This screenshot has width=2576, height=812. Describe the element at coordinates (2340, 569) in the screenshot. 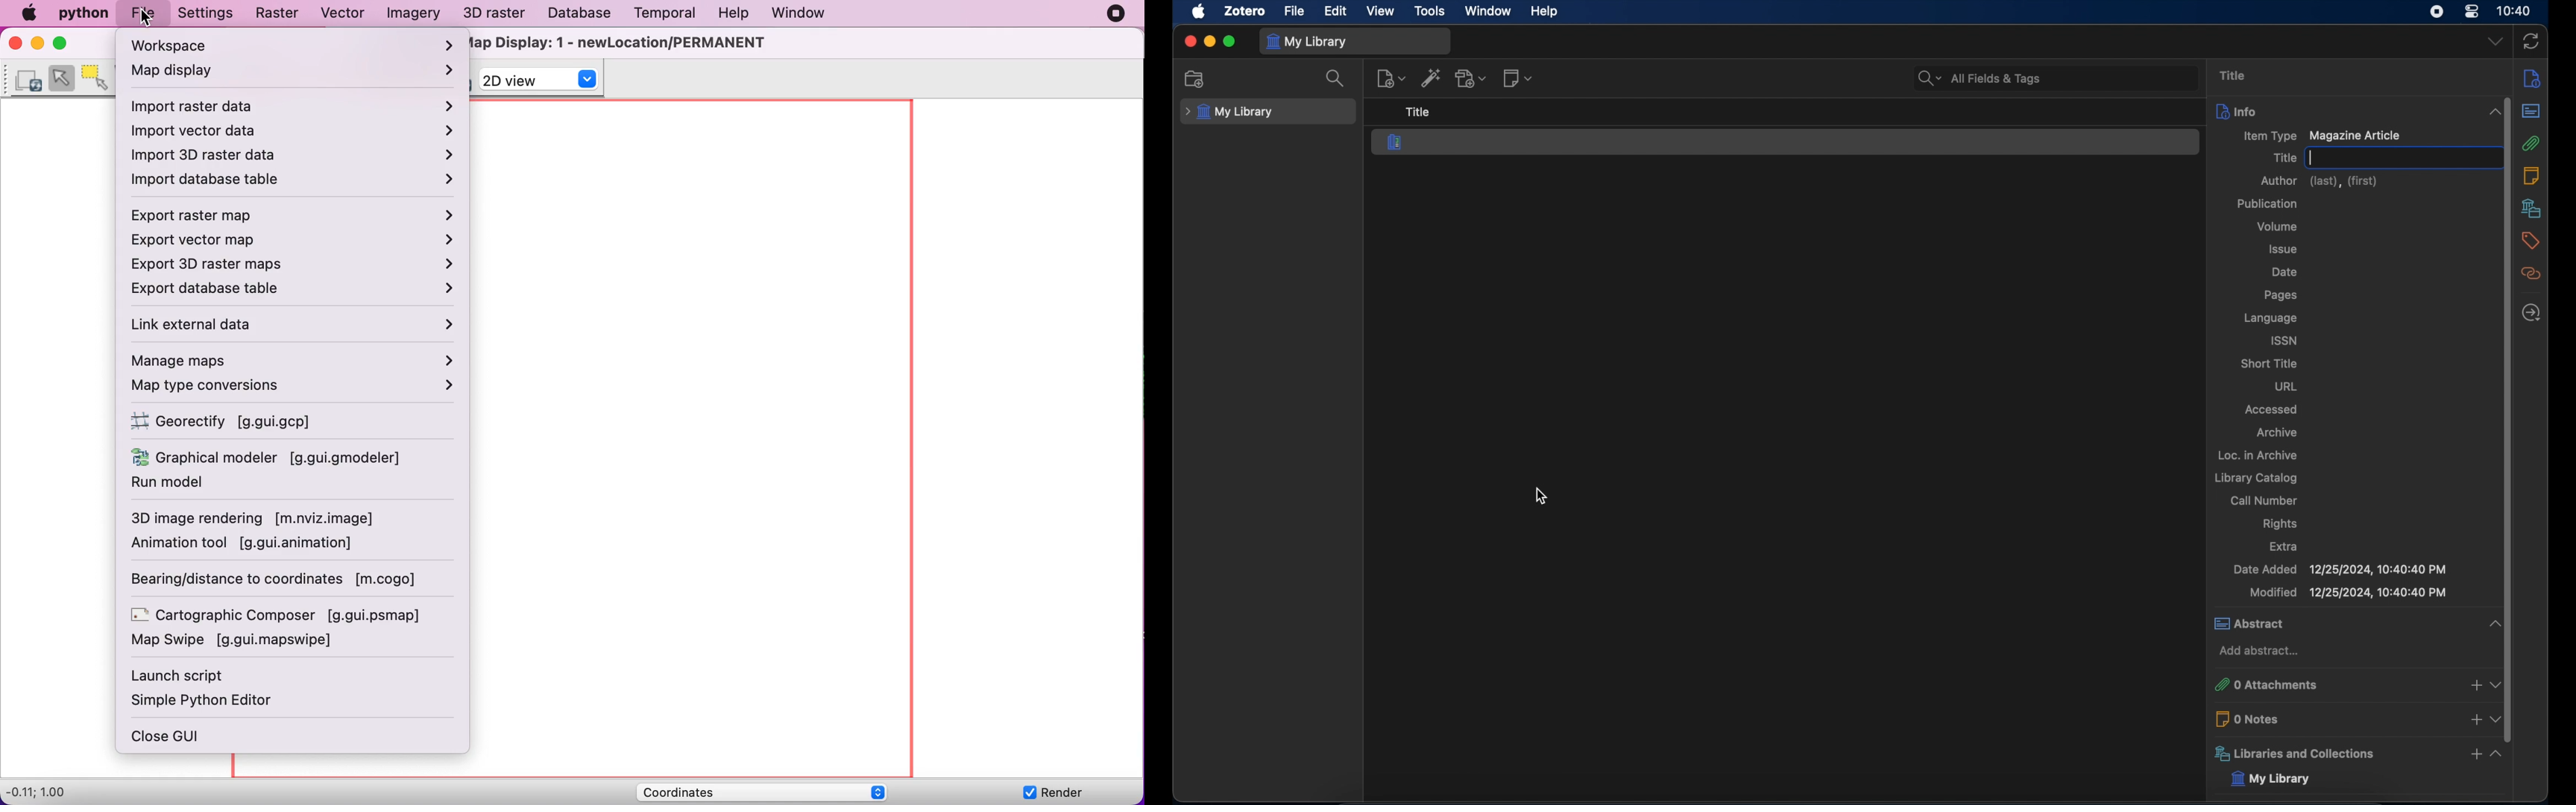

I see `date added` at that location.